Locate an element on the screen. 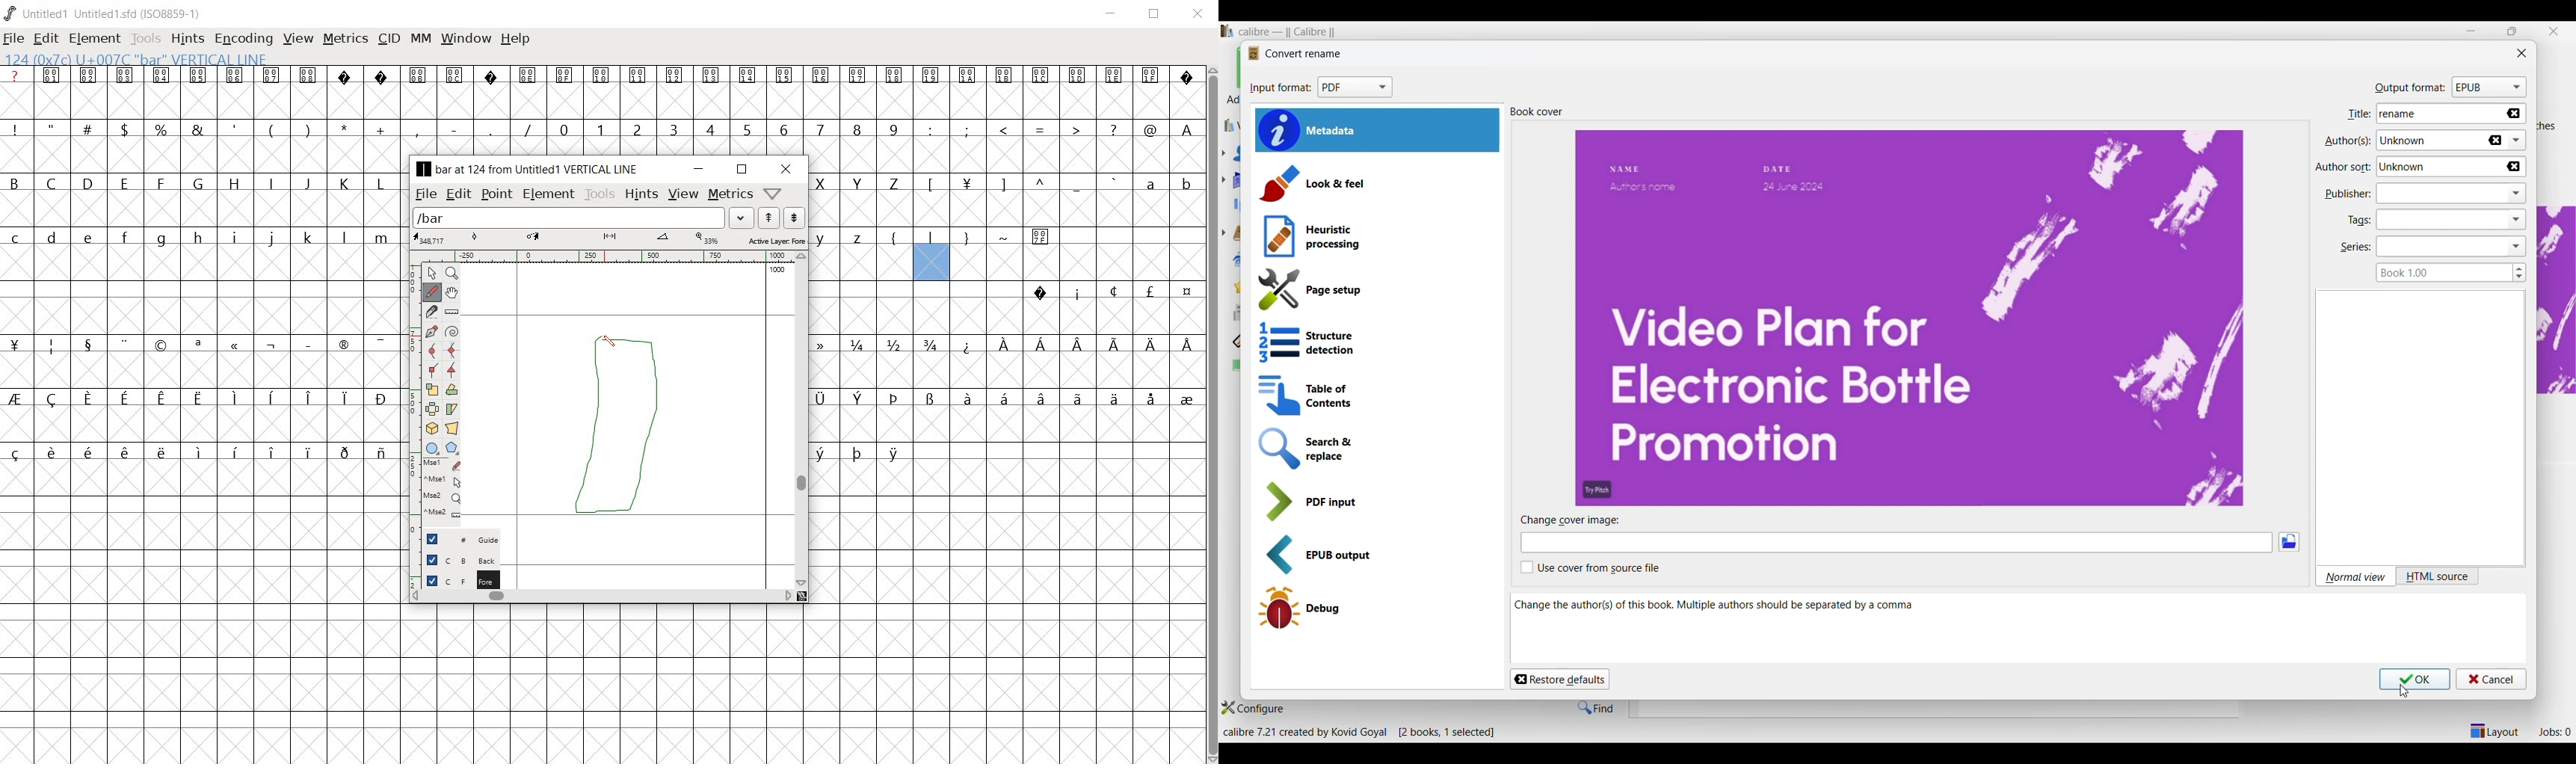 Image resolution: width=2576 pixels, height=784 pixels. Type in tags is located at coordinates (2441, 220).